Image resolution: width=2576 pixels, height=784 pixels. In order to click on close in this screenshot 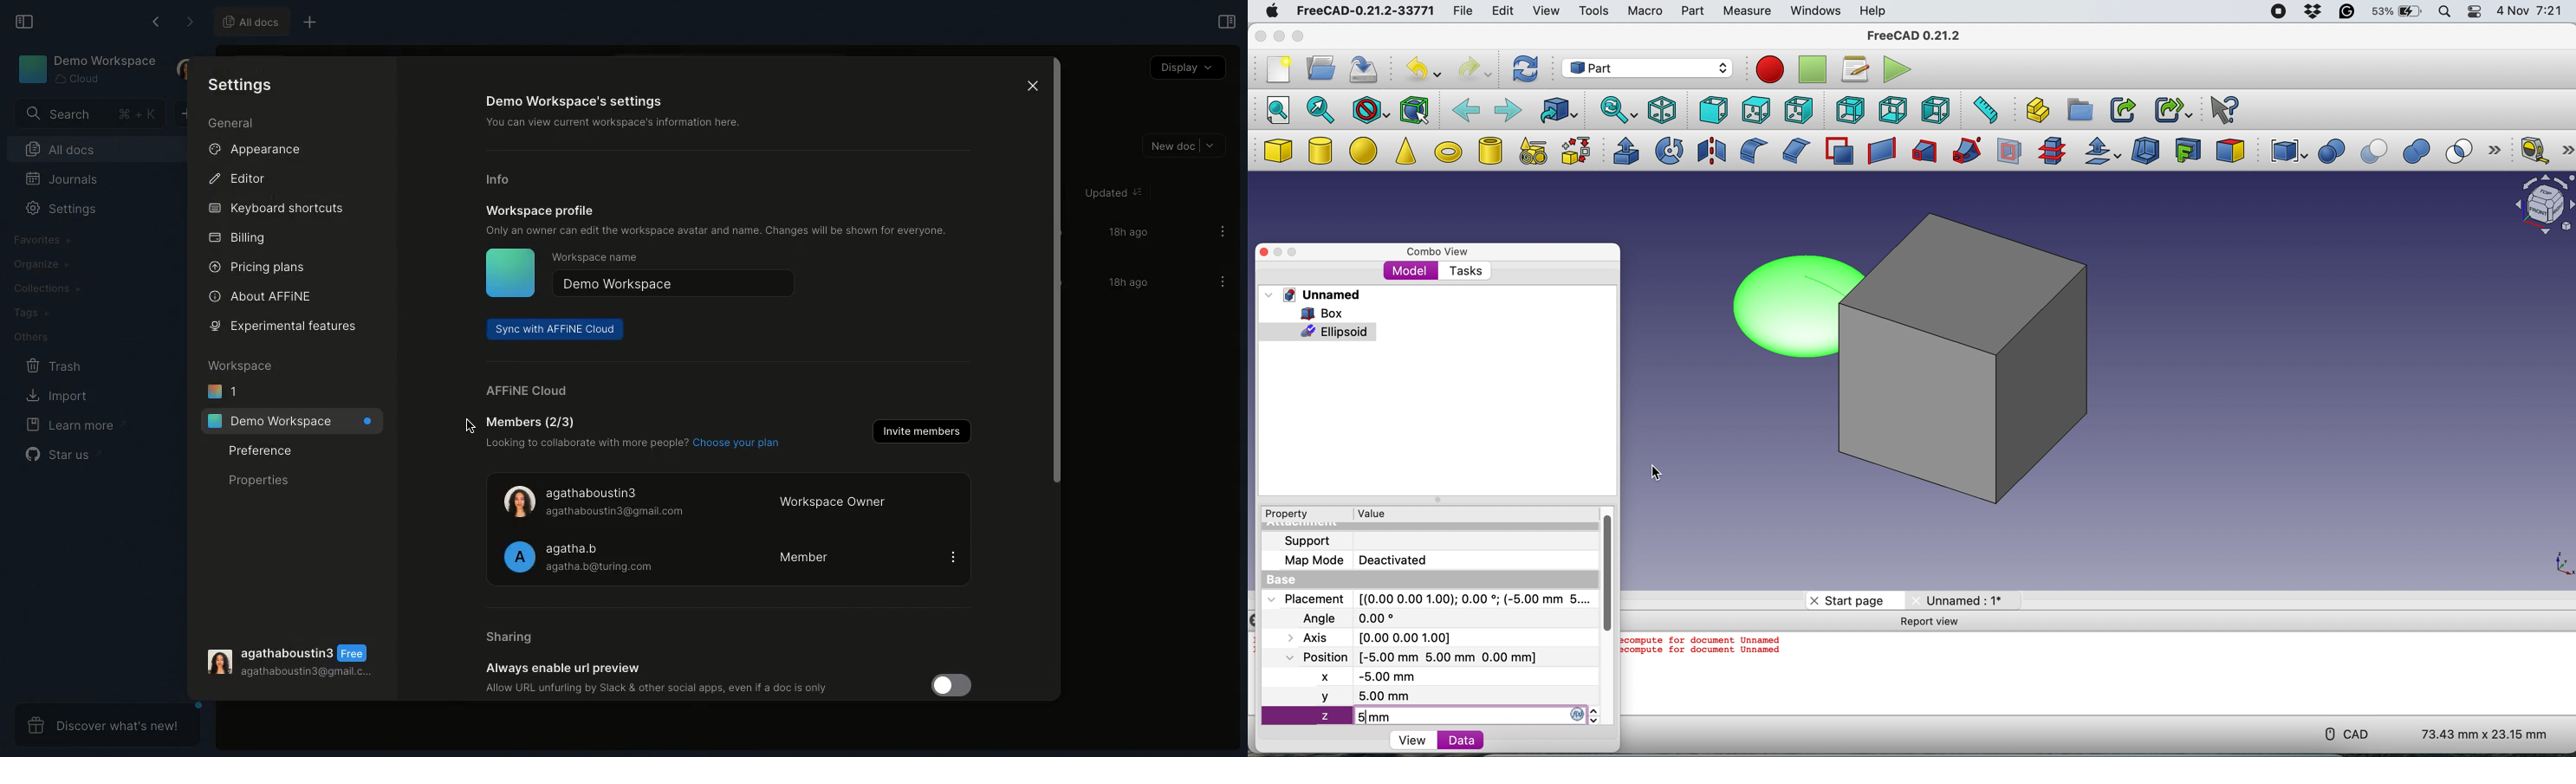, I will do `click(1258, 37)`.